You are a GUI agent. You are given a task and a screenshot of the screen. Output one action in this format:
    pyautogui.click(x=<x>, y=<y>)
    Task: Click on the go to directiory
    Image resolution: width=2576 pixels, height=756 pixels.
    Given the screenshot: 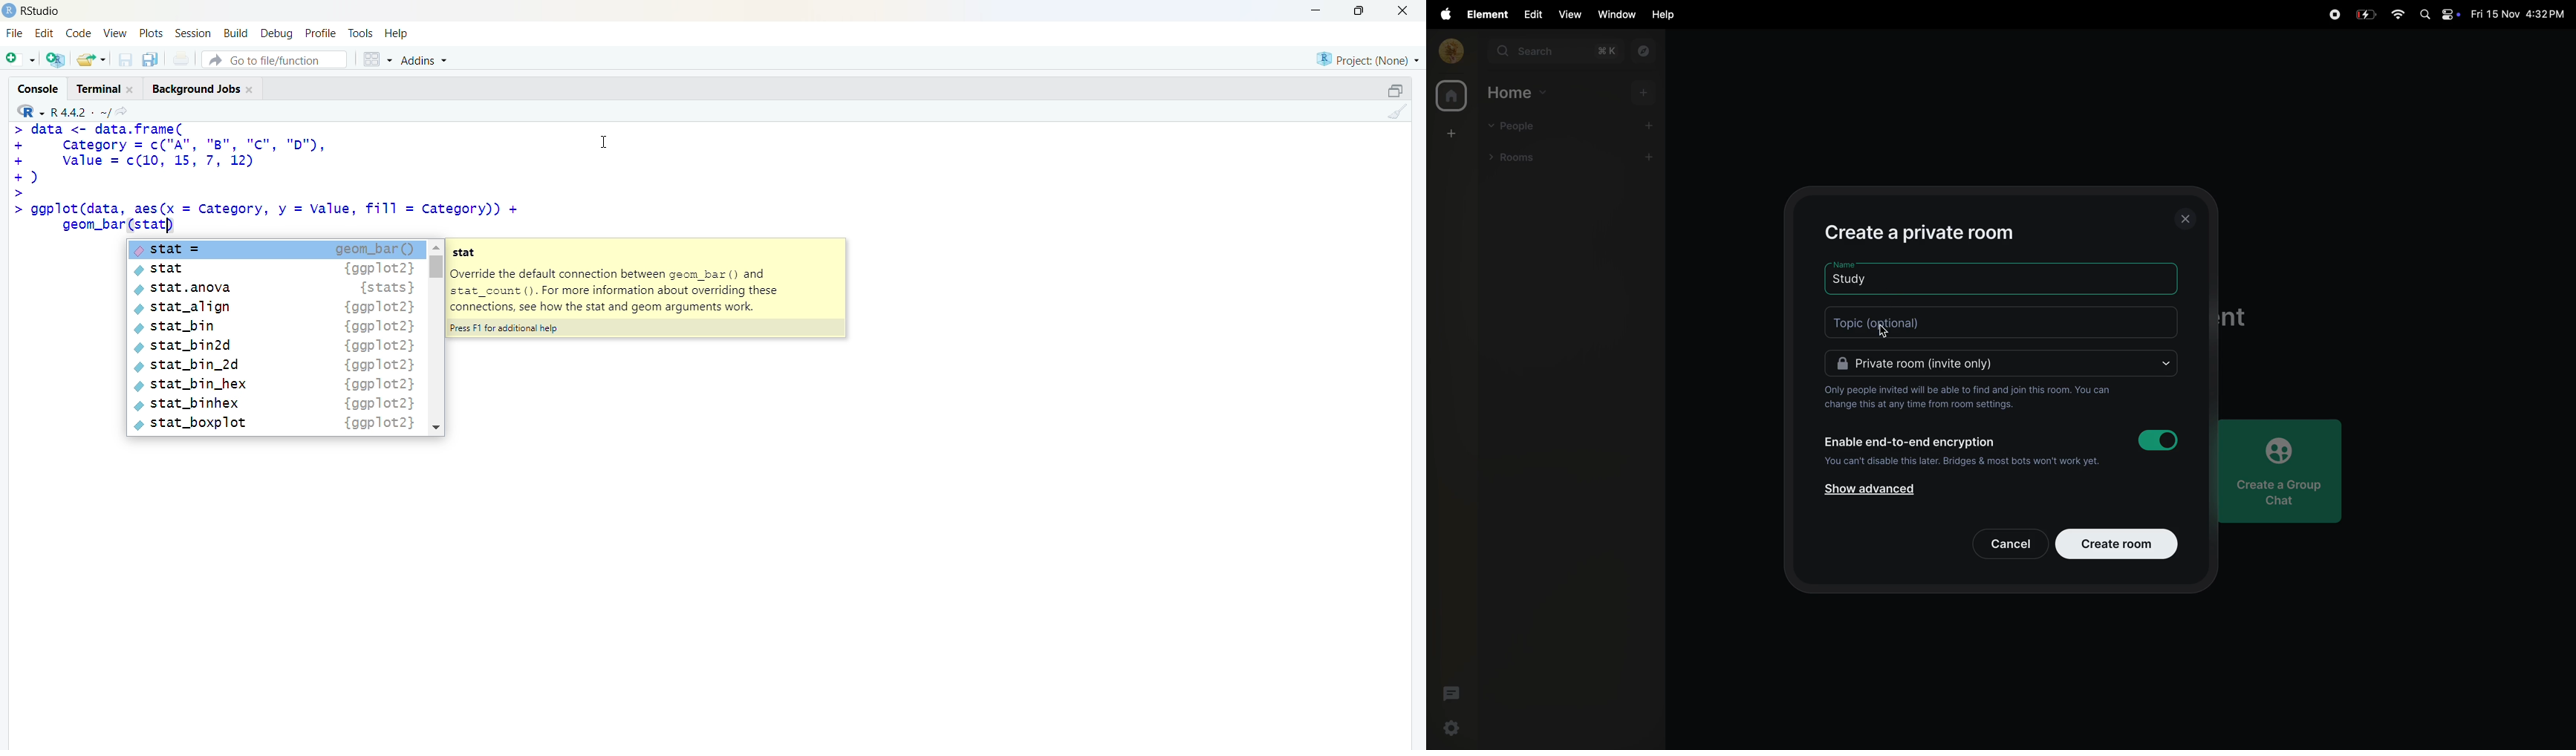 What is the action you would take?
    pyautogui.click(x=126, y=111)
    